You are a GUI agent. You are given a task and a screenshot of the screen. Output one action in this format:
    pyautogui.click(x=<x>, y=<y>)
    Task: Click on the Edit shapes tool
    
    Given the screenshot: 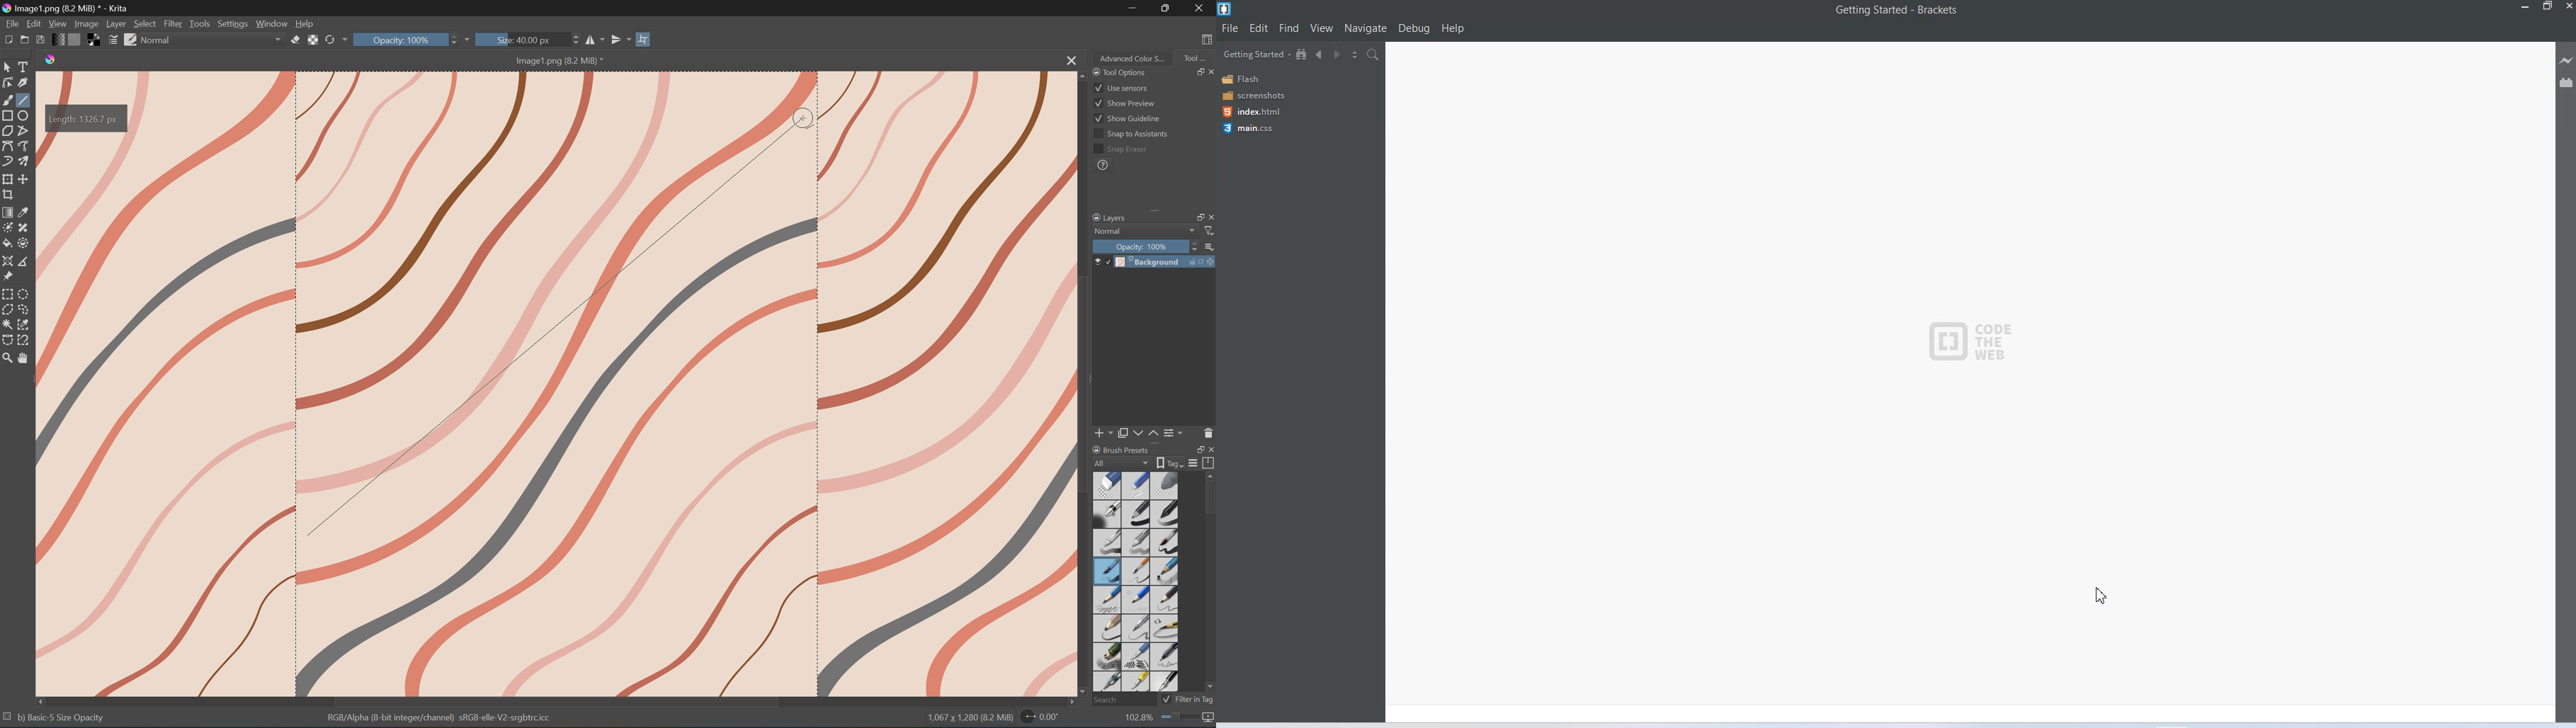 What is the action you would take?
    pyautogui.click(x=8, y=83)
    